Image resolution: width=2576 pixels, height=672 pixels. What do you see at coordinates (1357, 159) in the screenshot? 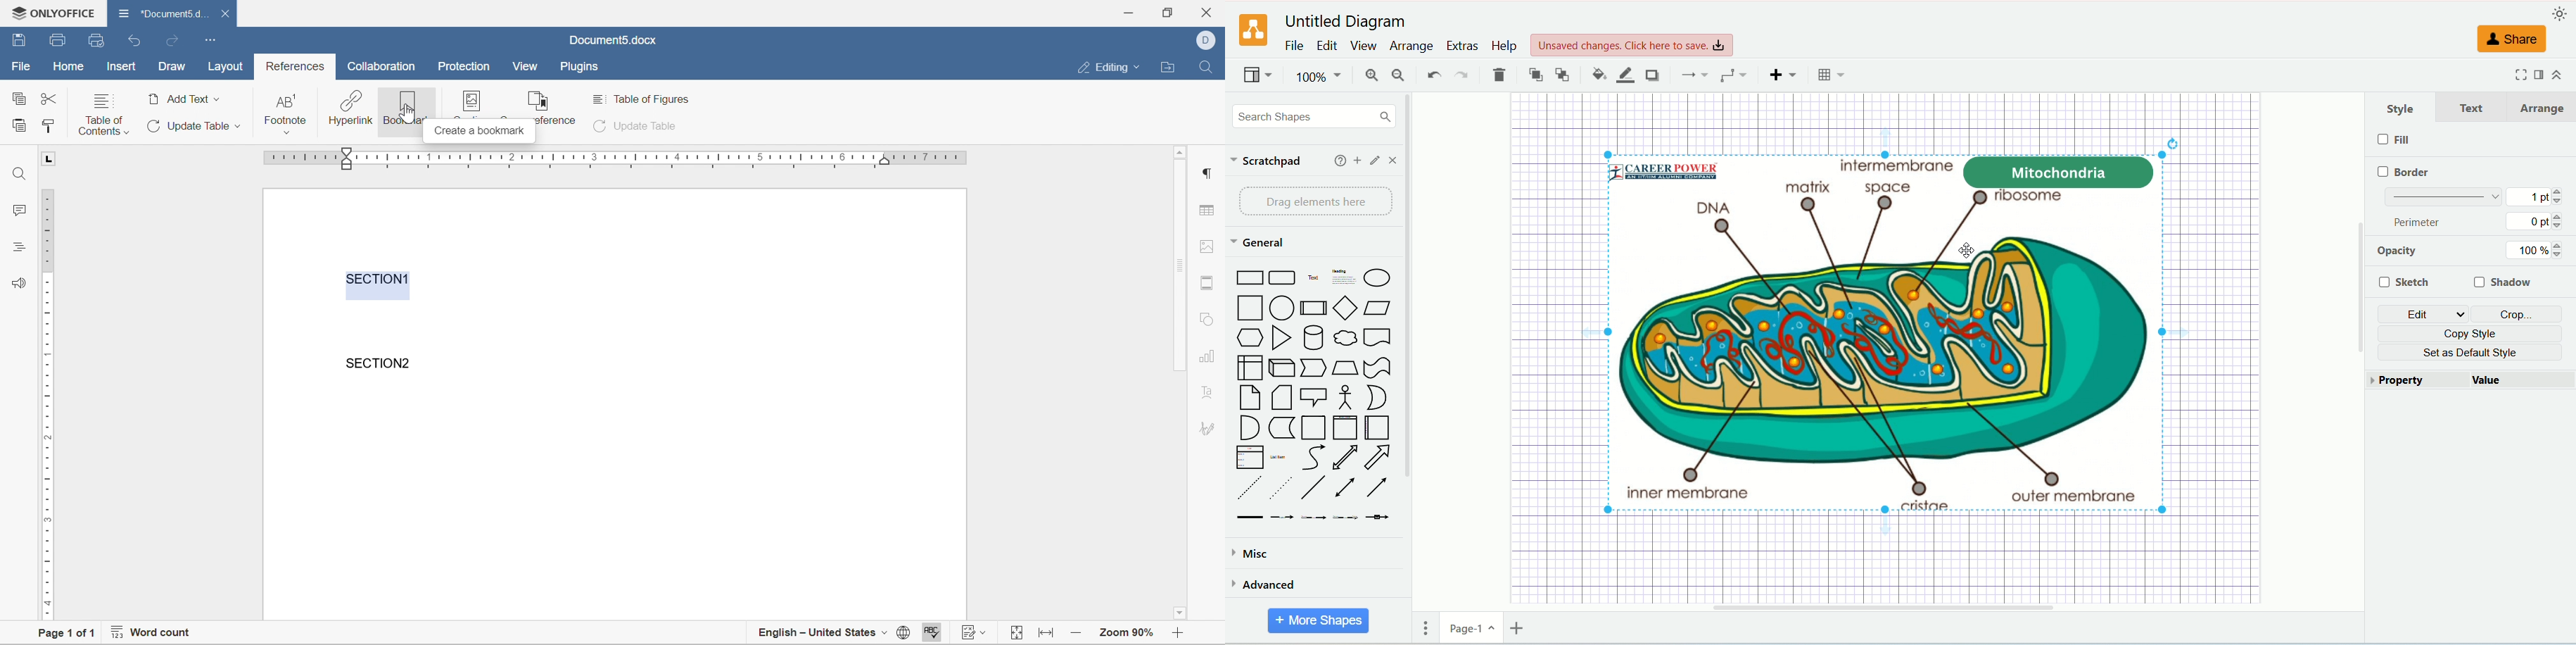
I see `add` at bounding box center [1357, 159].